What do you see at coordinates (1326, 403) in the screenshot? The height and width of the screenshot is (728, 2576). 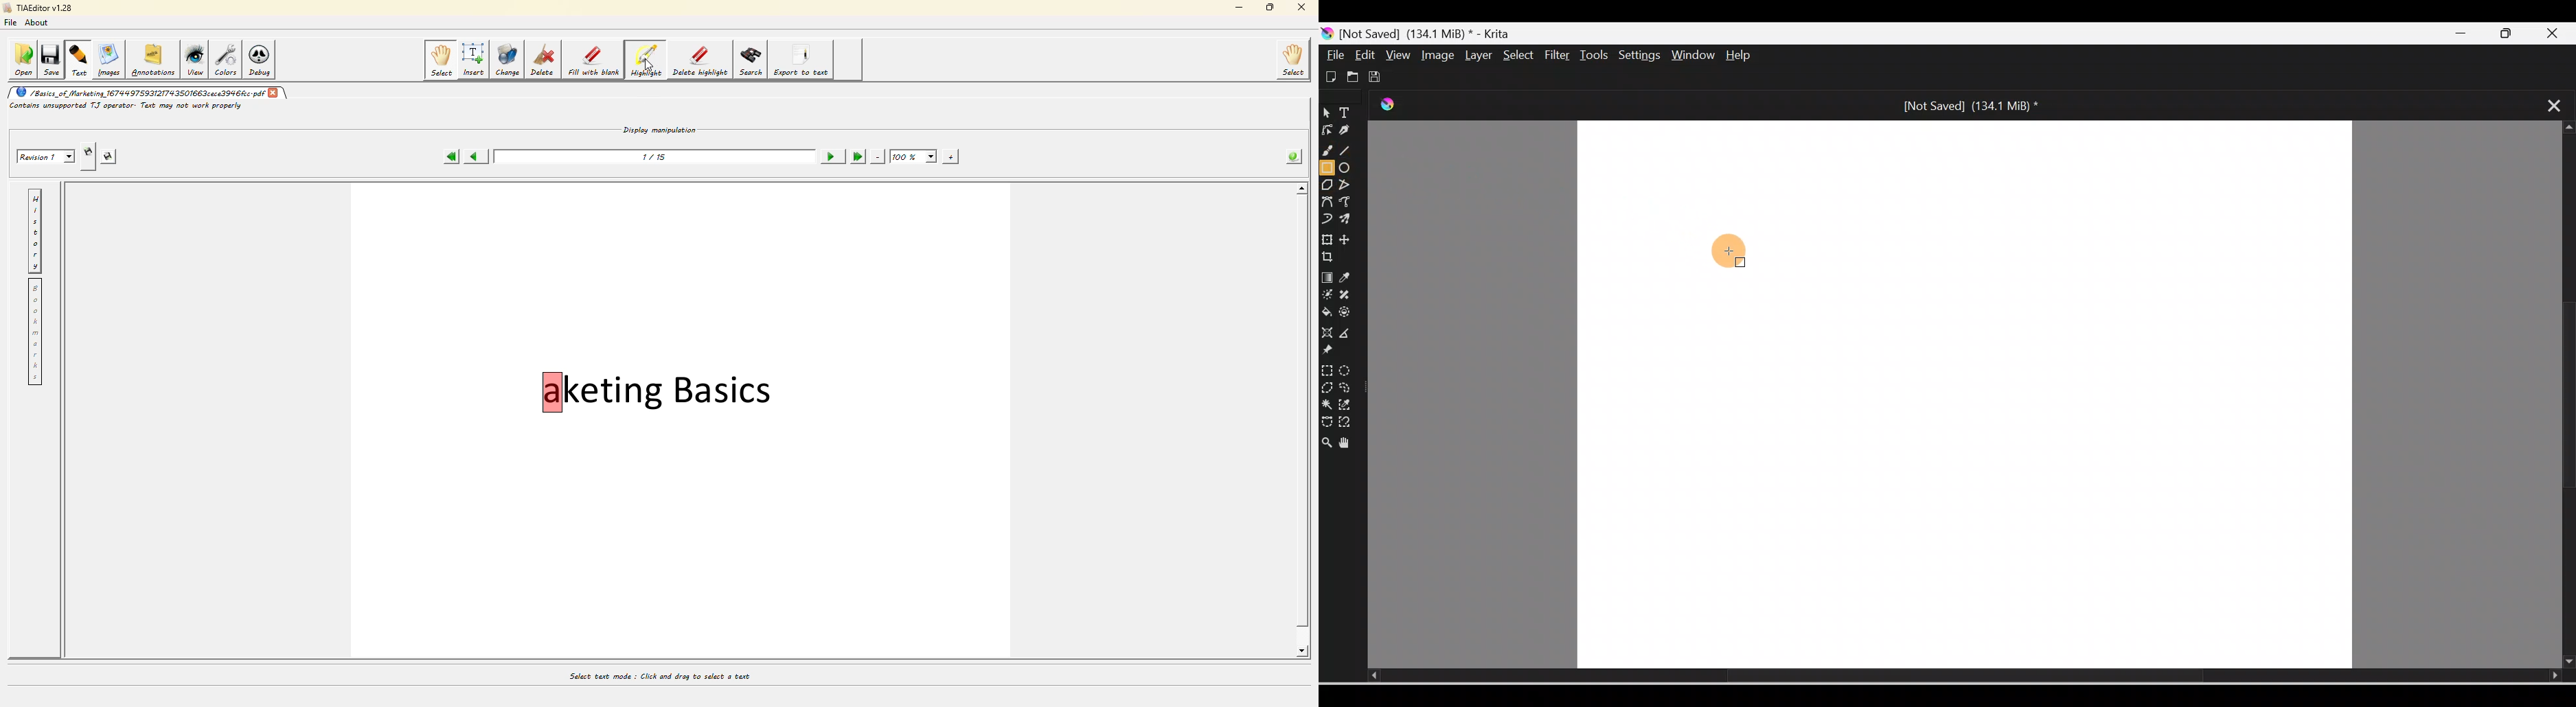 I see `Contiguous selection tool` at bounding box center [1326, 403].